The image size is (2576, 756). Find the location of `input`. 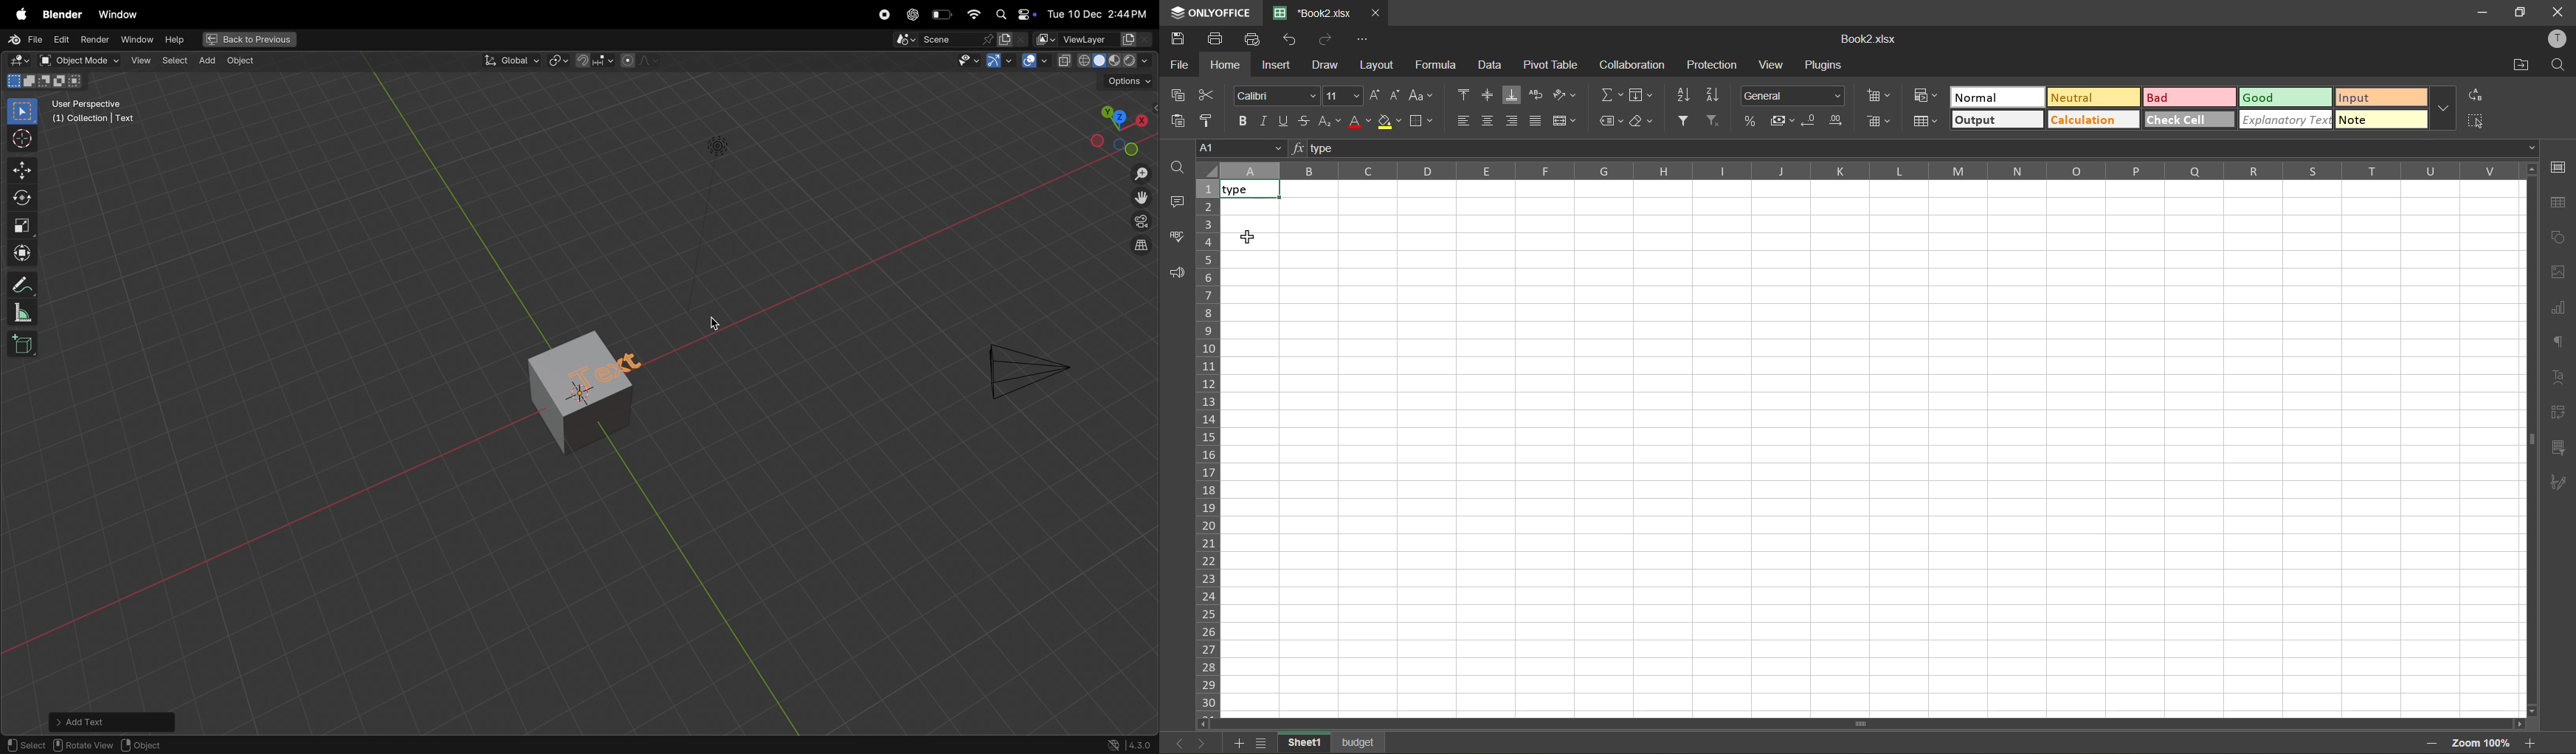

input is located at coordinates (2382, 97).